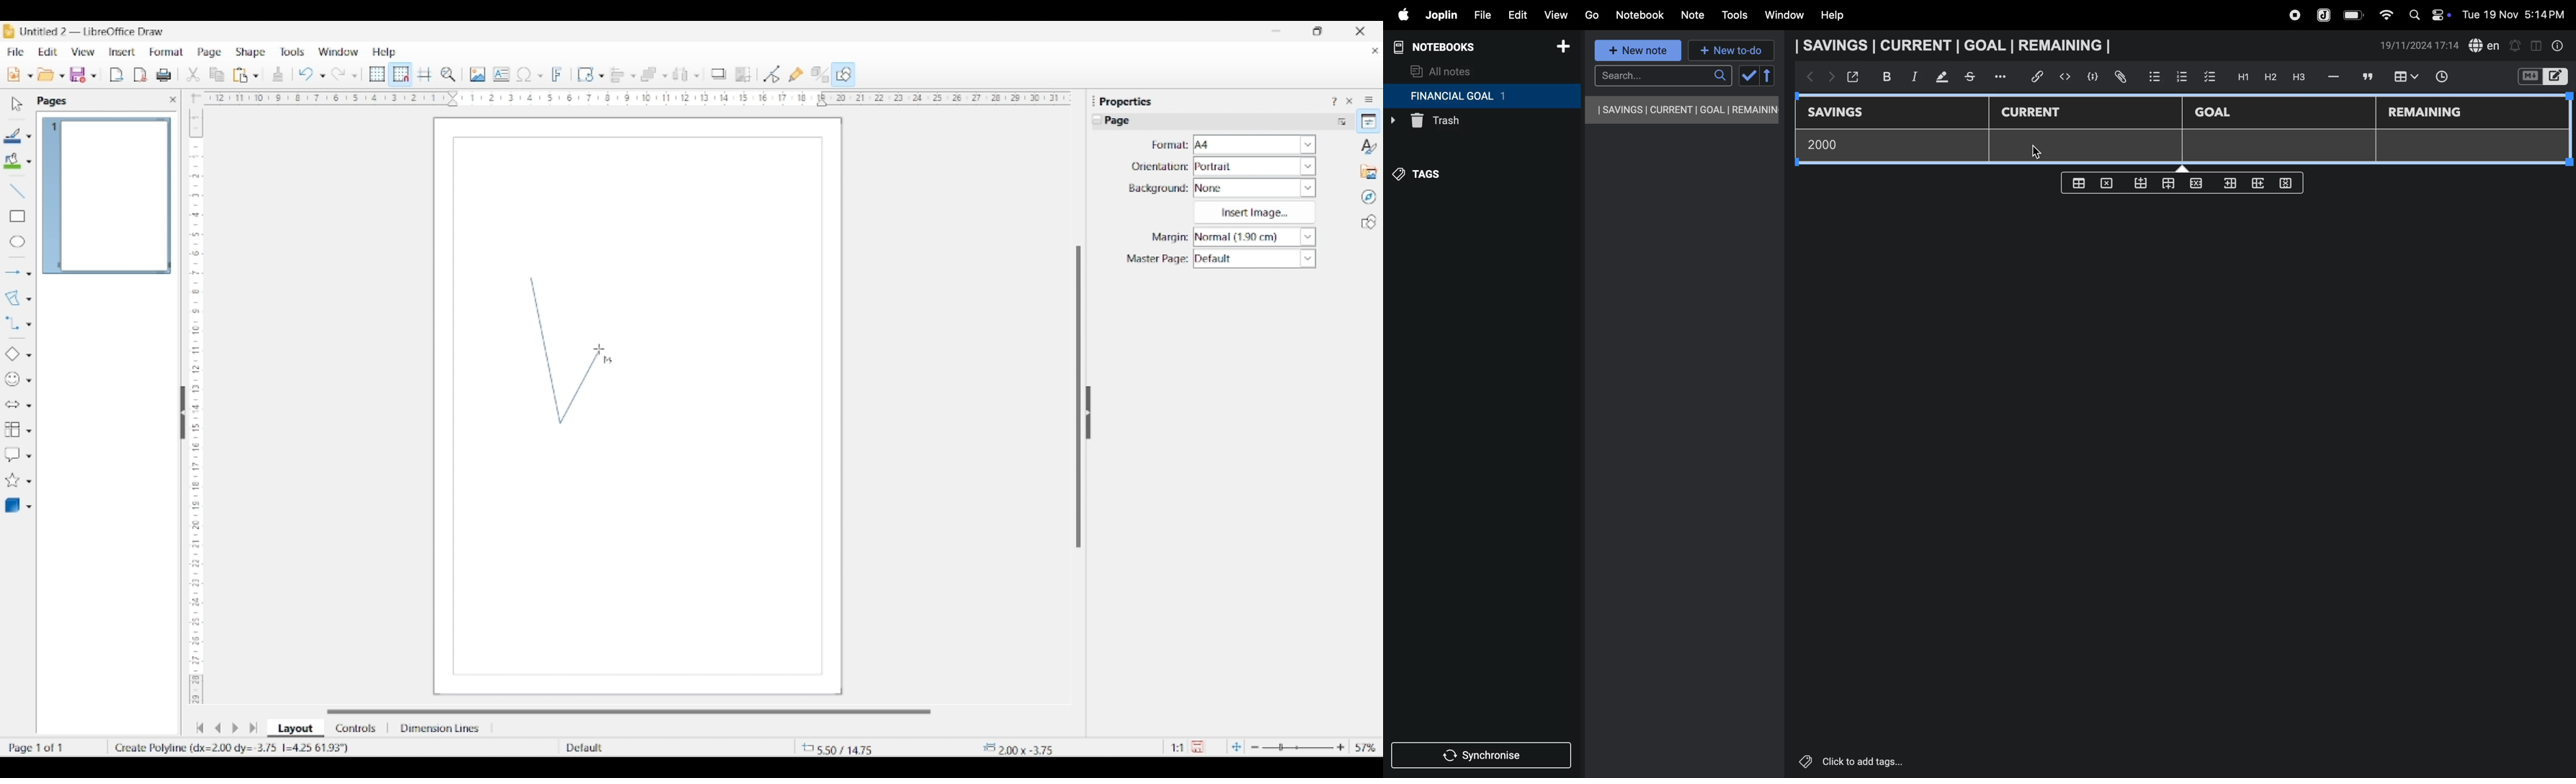 The image size is (2576, 784). Describe the element at coordinates (2242, 77) in the screenshot. I see `H1` at that location.